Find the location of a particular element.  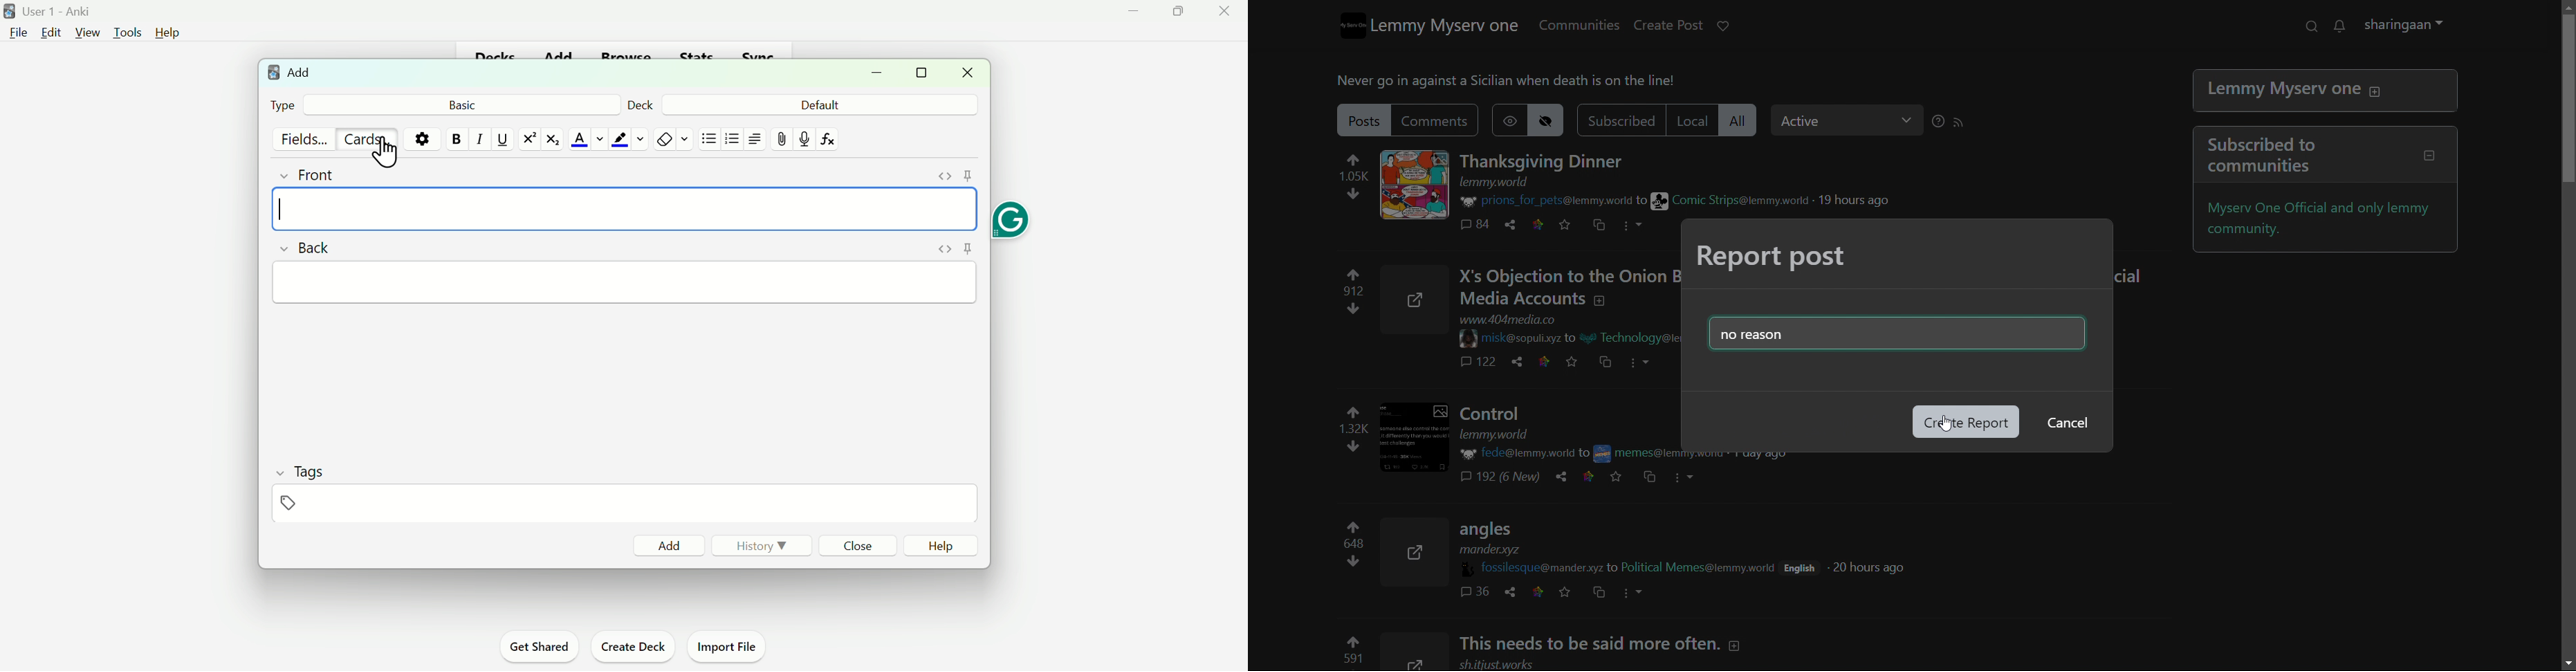

Scroll arrow up is located at coordinates (2565, 7).